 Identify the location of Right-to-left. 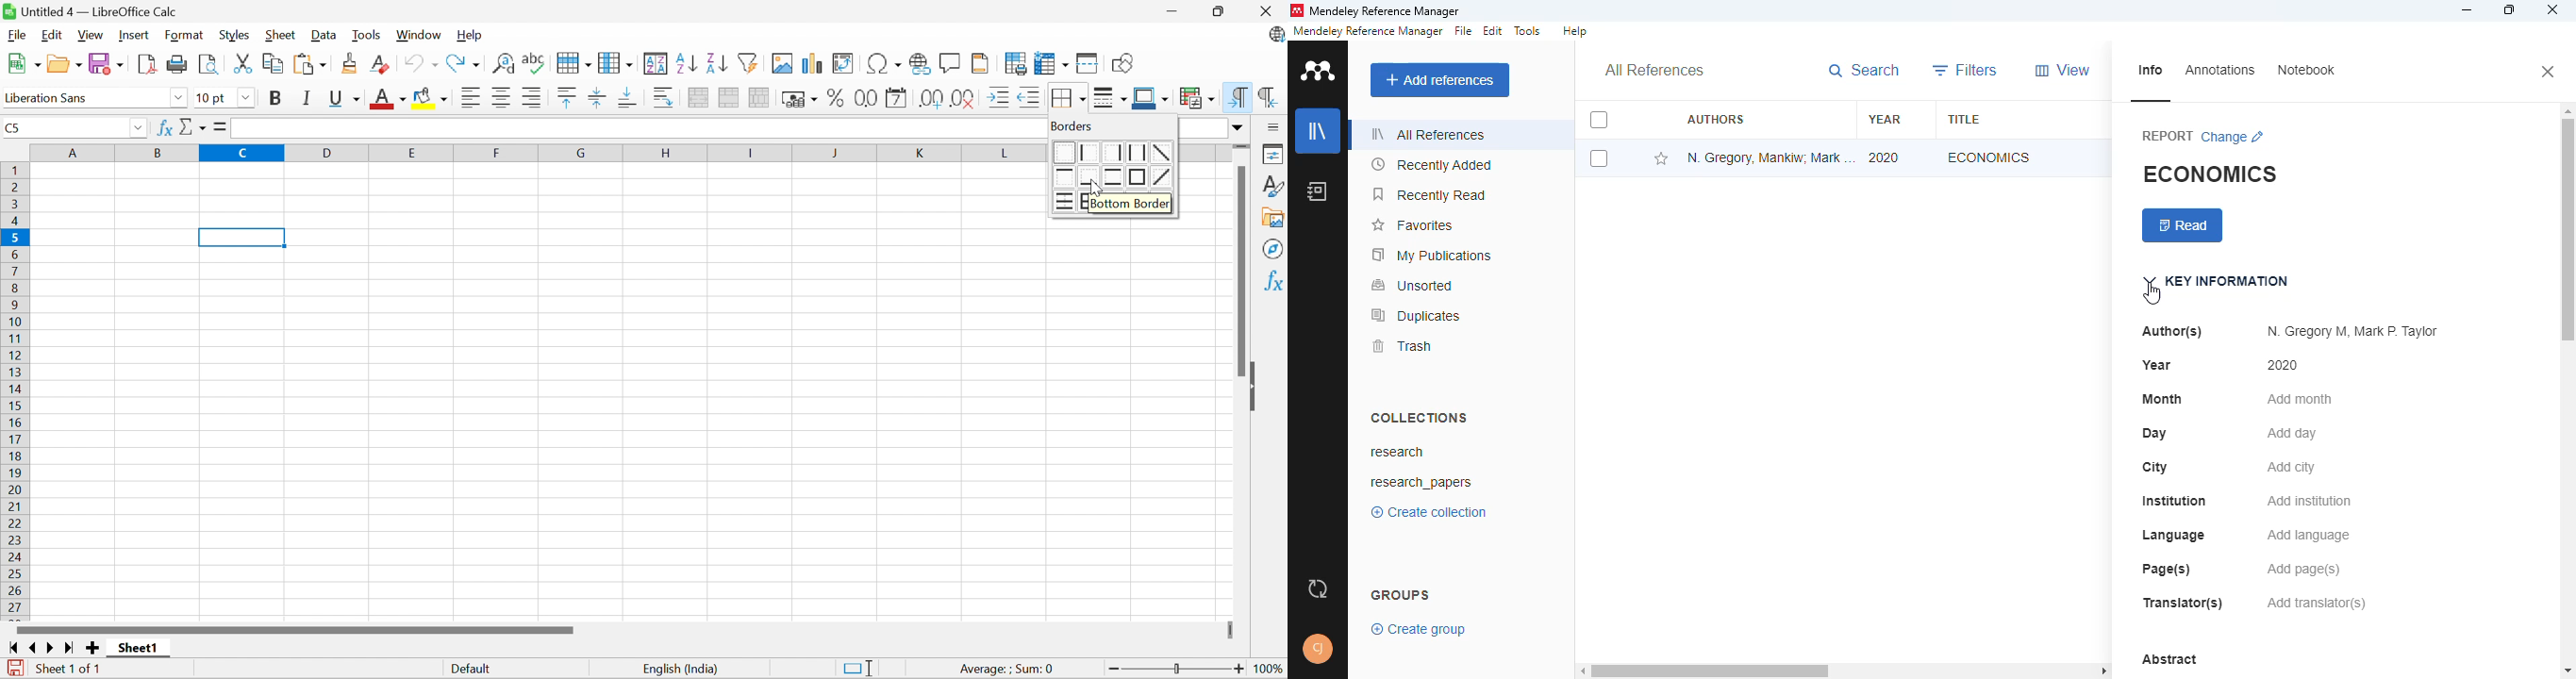
(1268, 97).